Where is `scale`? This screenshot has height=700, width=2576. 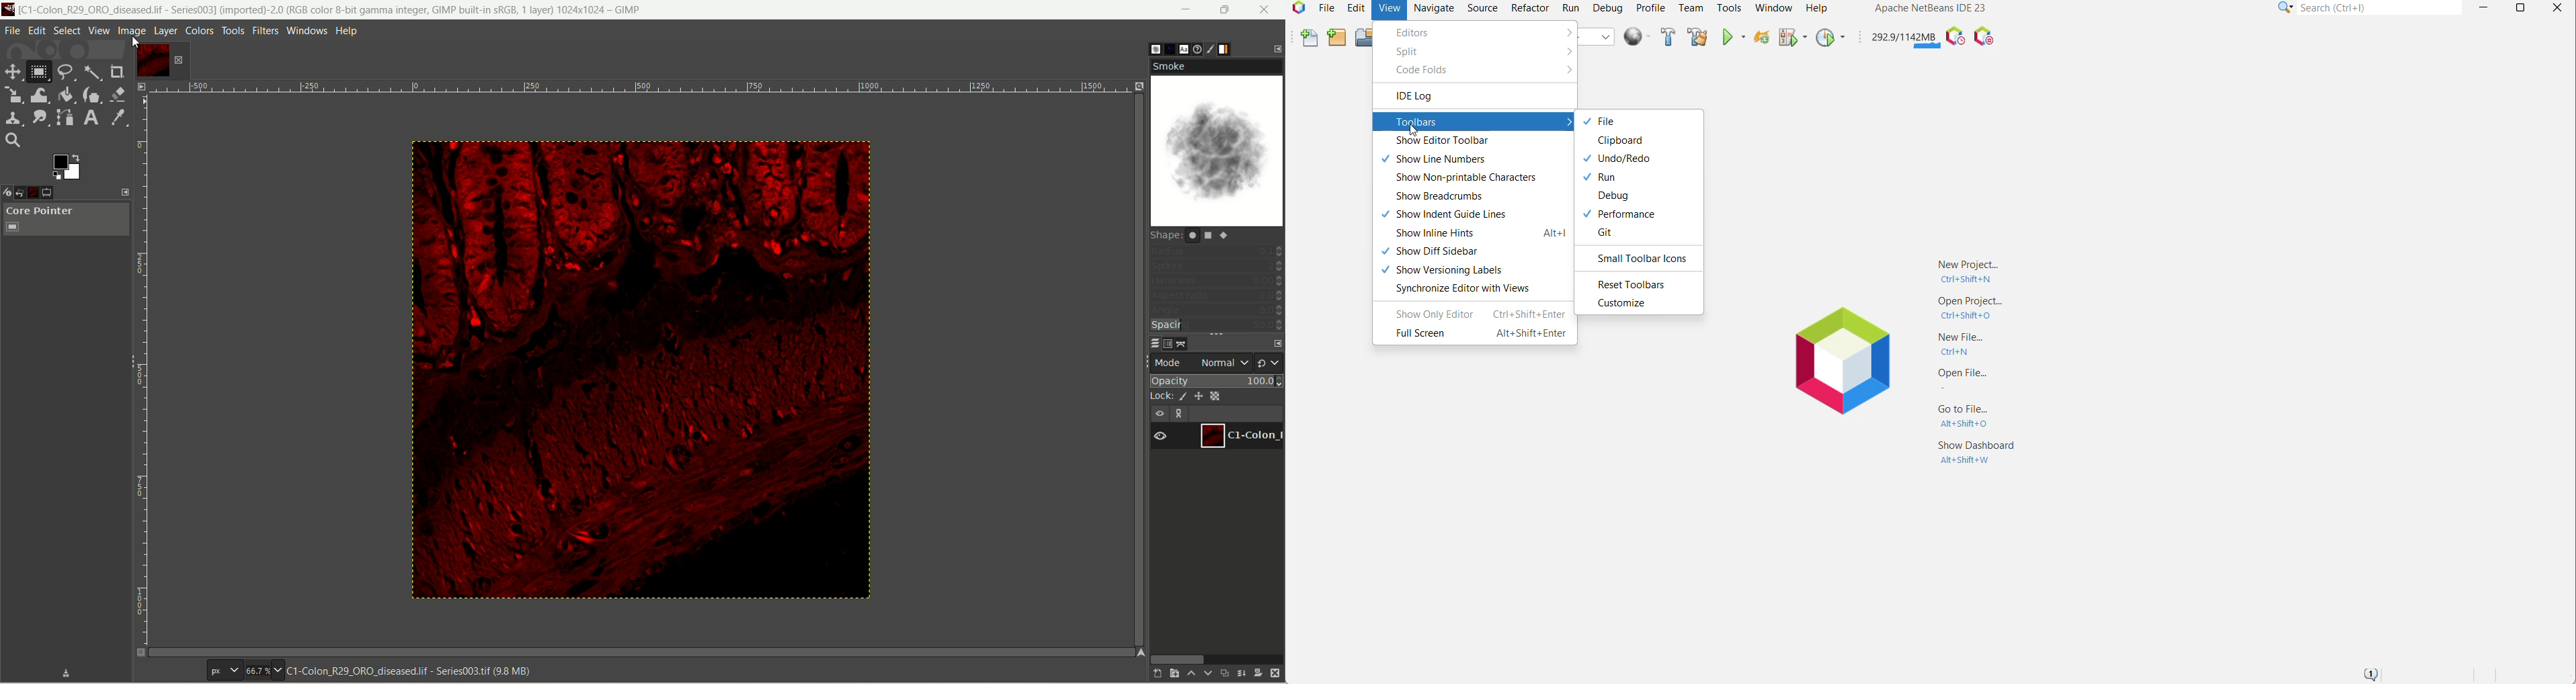
scale is located at coordinates (14, 94).